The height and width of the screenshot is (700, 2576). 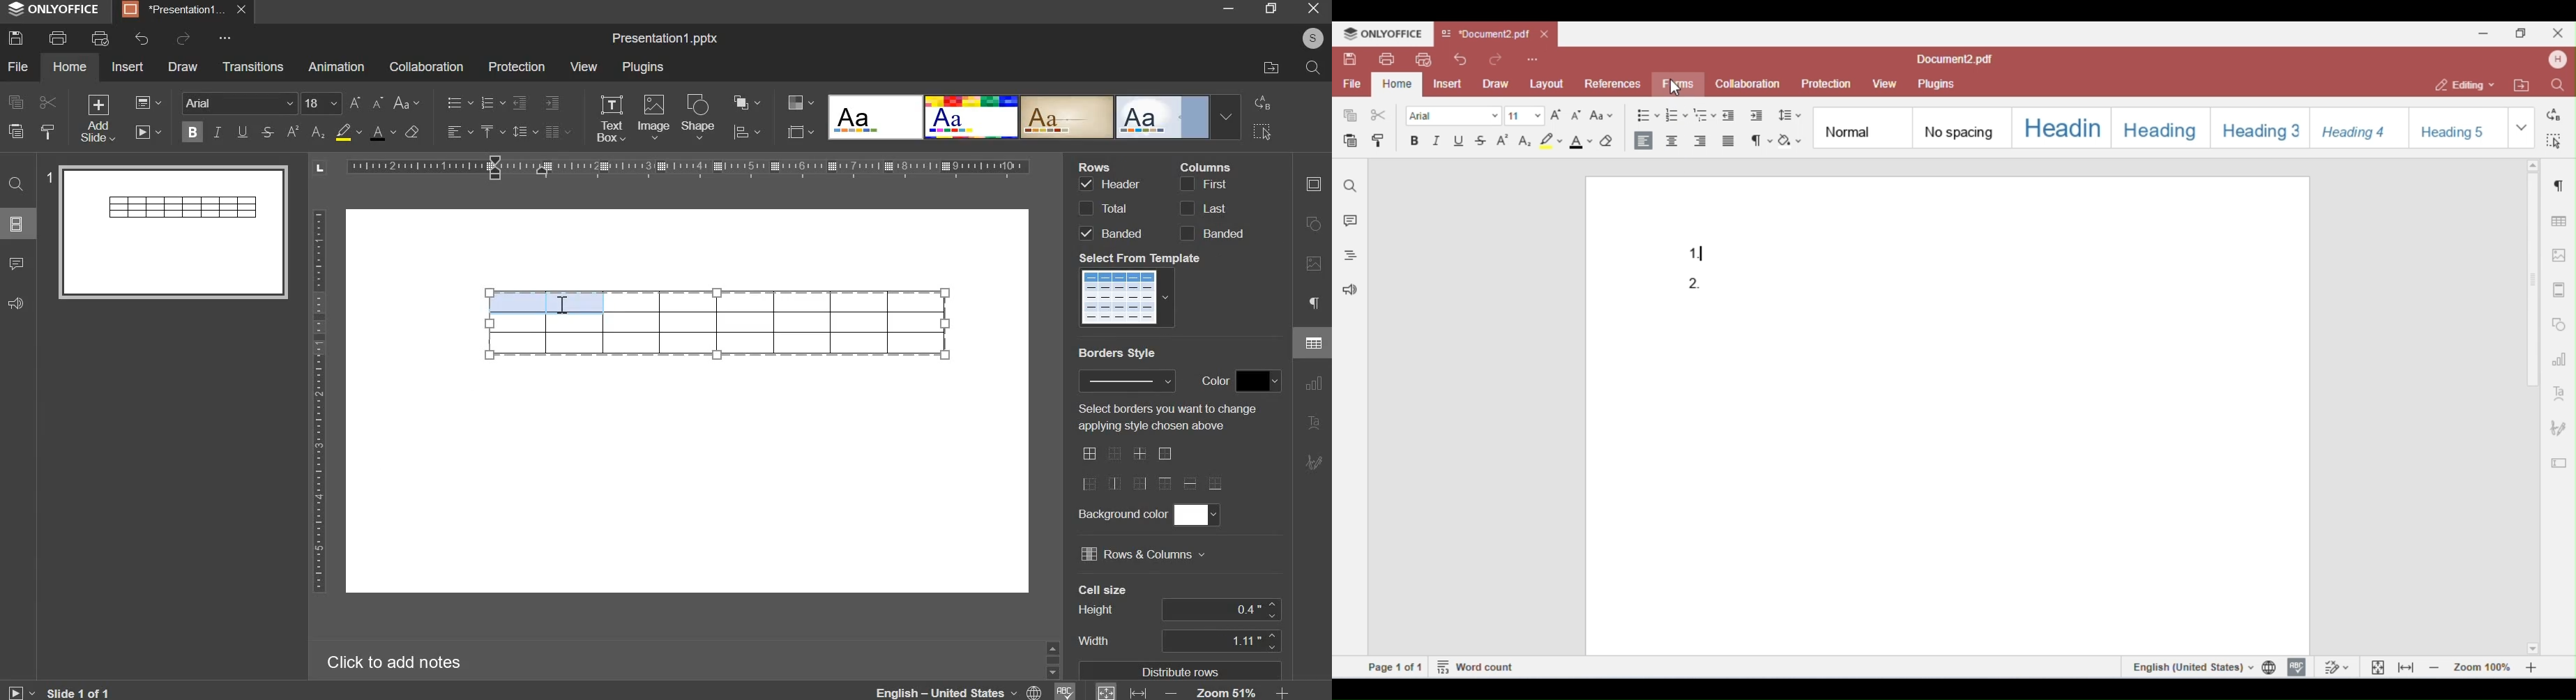 What do you see at coordinates (15, 38) in the screenshot?
I see `save` at bounding box center [15, 38].